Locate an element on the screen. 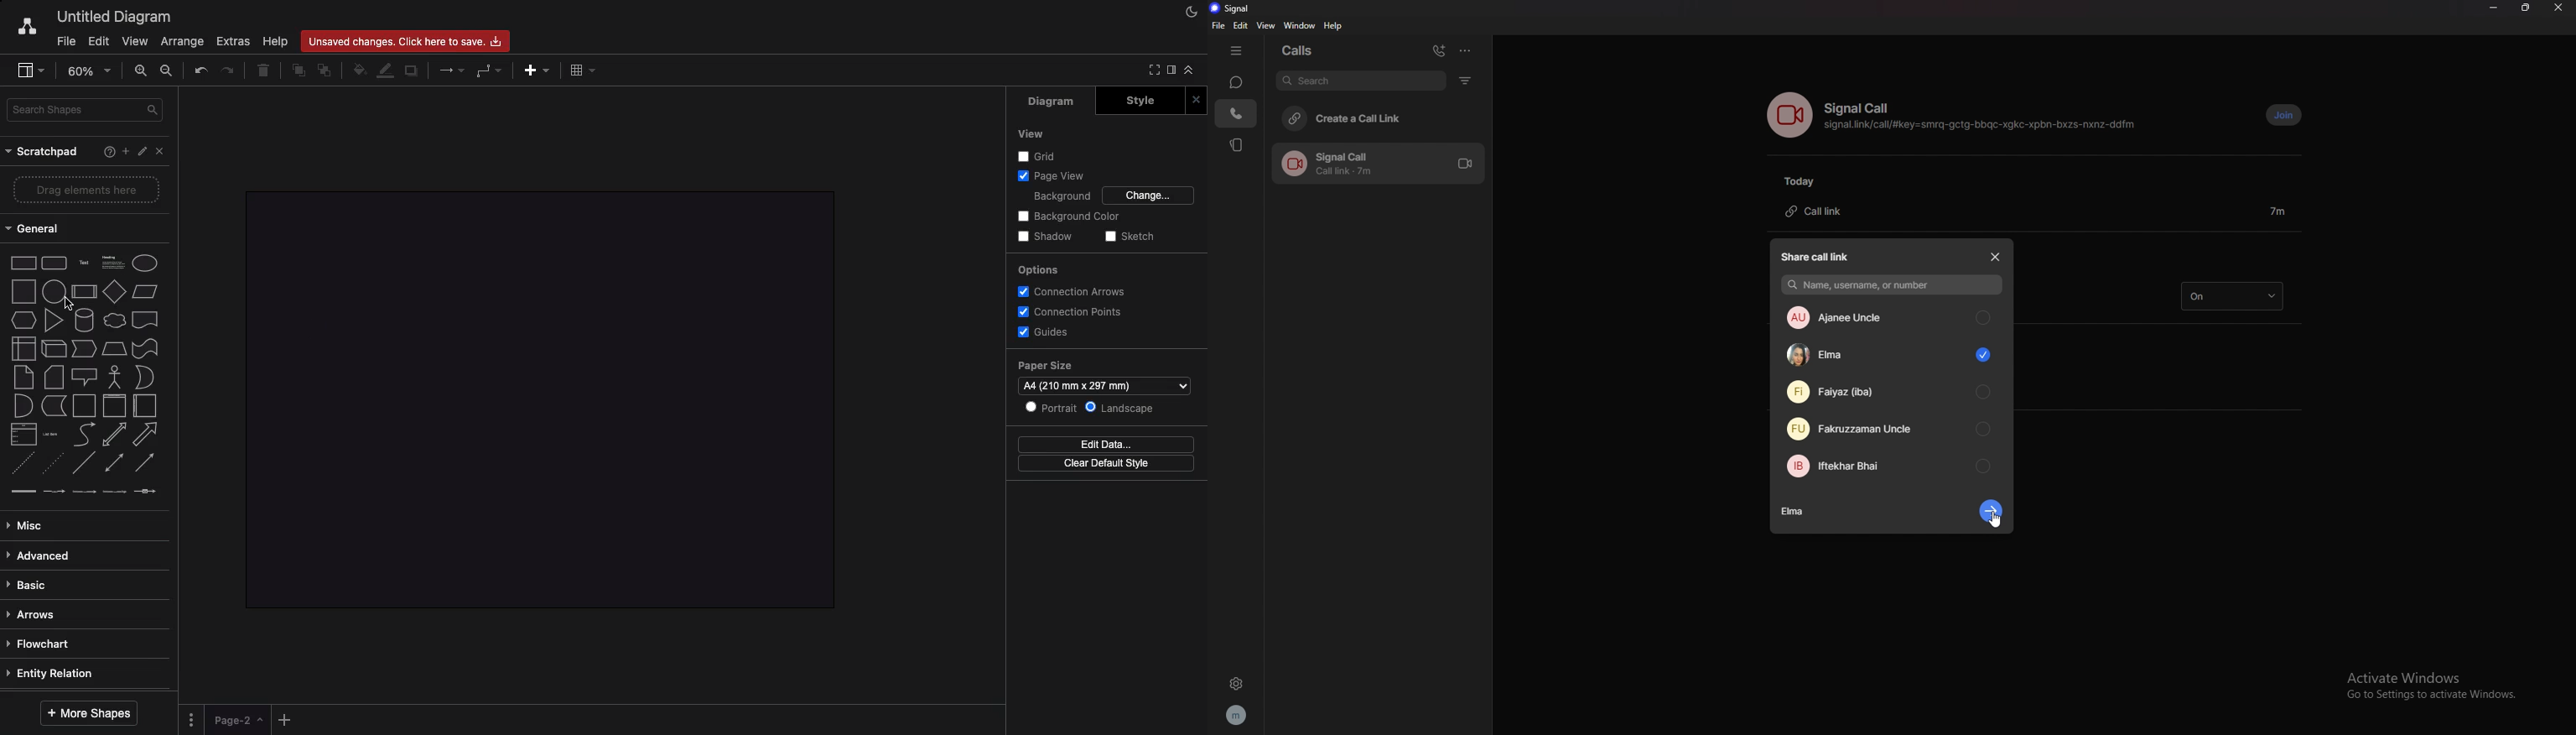  View is located at coordinates (135, 41).